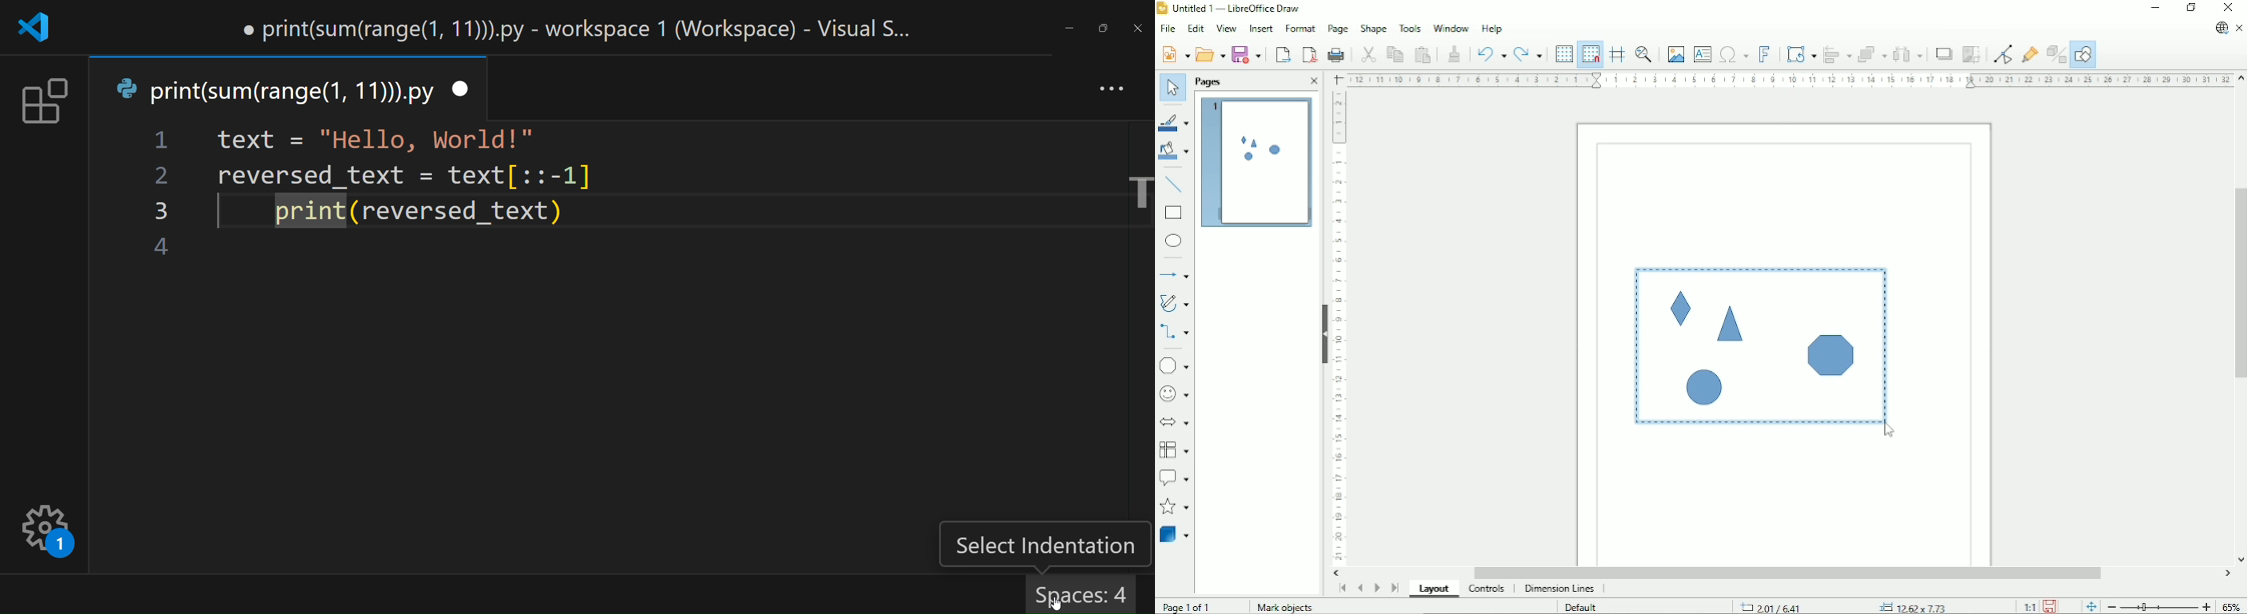 This screenshot has height=616, width=2268. I want to click on Clone formatting, so click(1455, 53).